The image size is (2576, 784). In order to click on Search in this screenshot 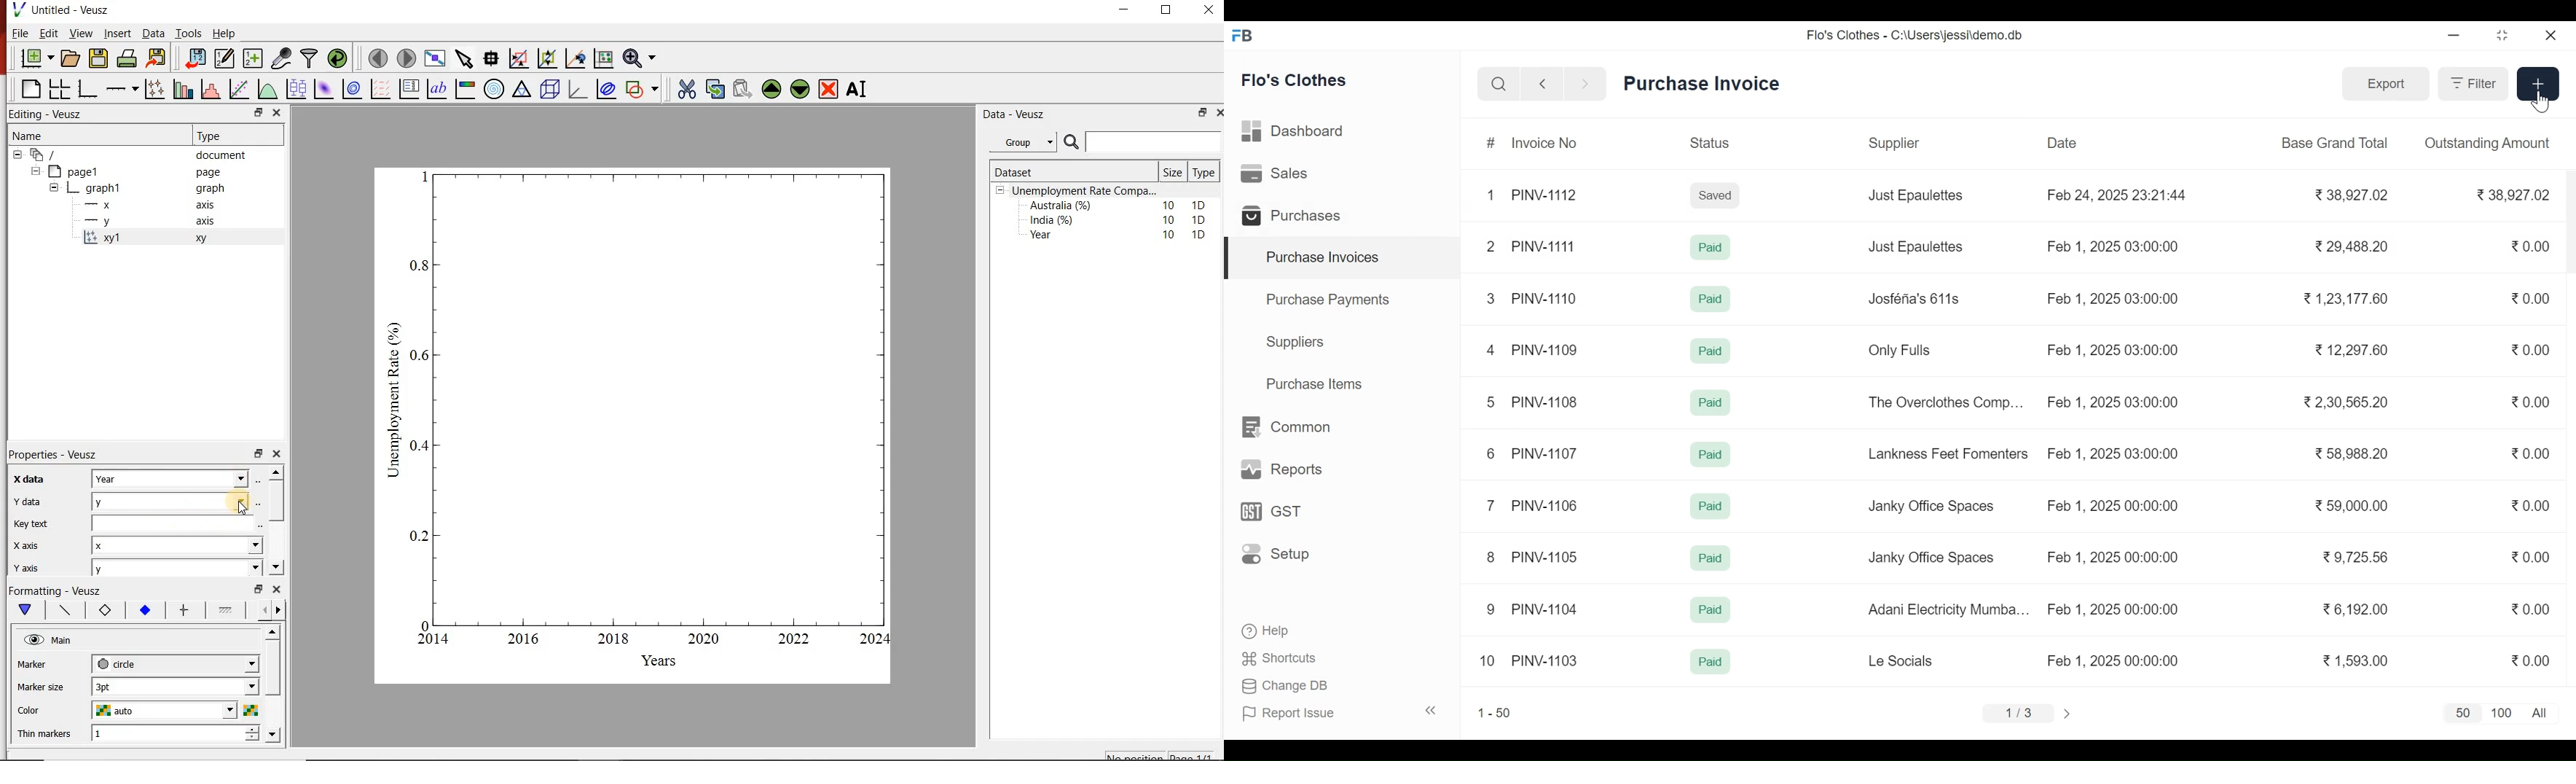, I will do `click(1499, 84)`.